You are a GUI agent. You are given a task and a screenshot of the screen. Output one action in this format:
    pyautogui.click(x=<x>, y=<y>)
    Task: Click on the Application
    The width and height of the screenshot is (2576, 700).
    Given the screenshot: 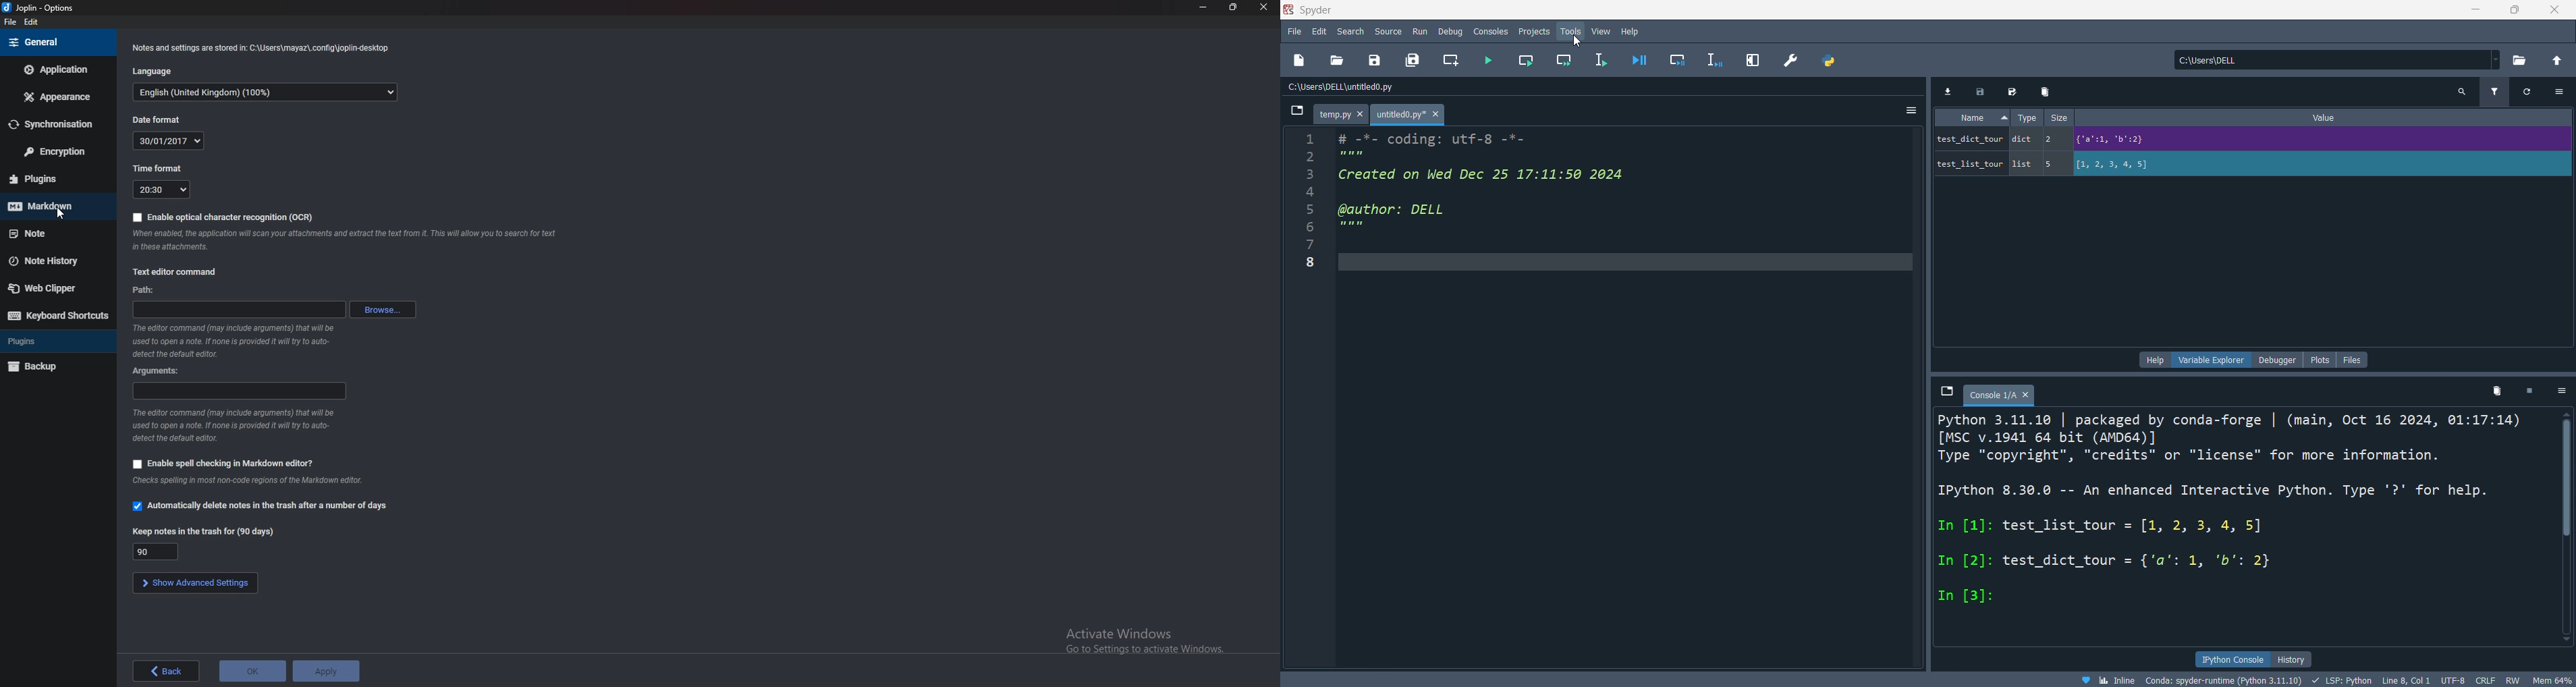 What is the action you would take?
    pyautogui.click(x=55, y=69)
    